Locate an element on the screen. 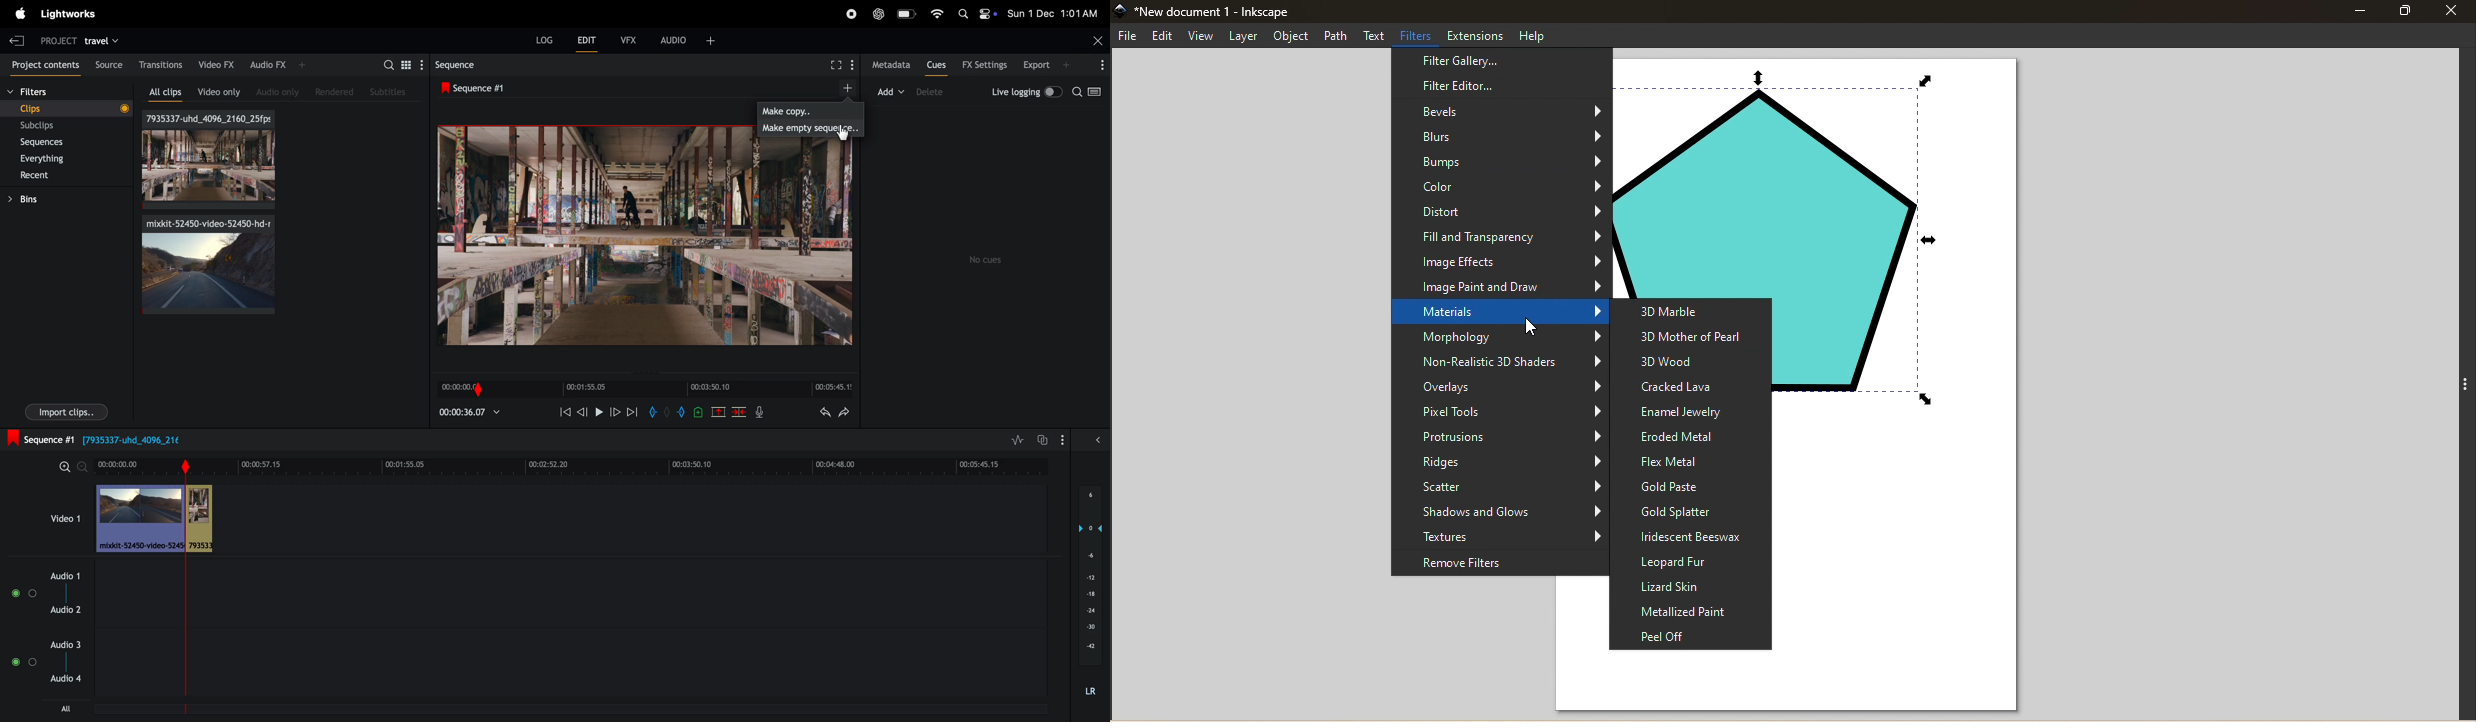 The height and width of the screenshot is (728, 2492). toggle audio levels is located at coordinates (1017, 440).